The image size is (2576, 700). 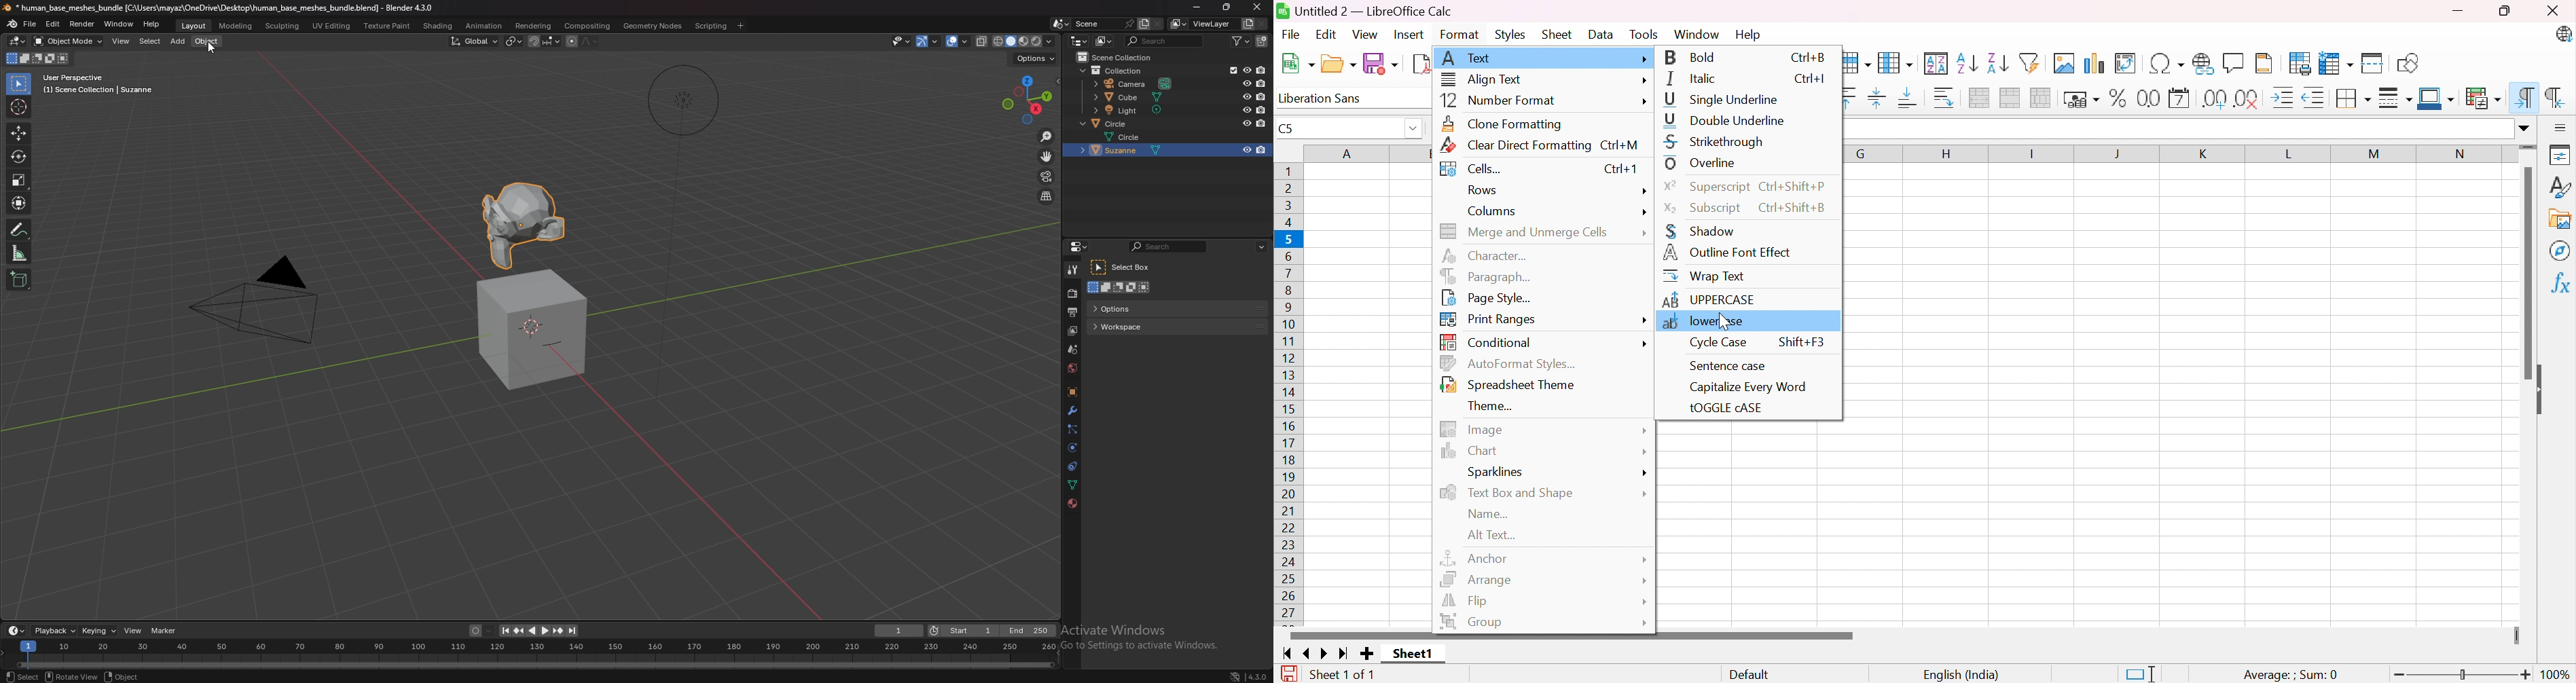 What do you see at coordinates (1073, 271) in the screenshot?
I see `tool` at bounding box center [1073, 271].